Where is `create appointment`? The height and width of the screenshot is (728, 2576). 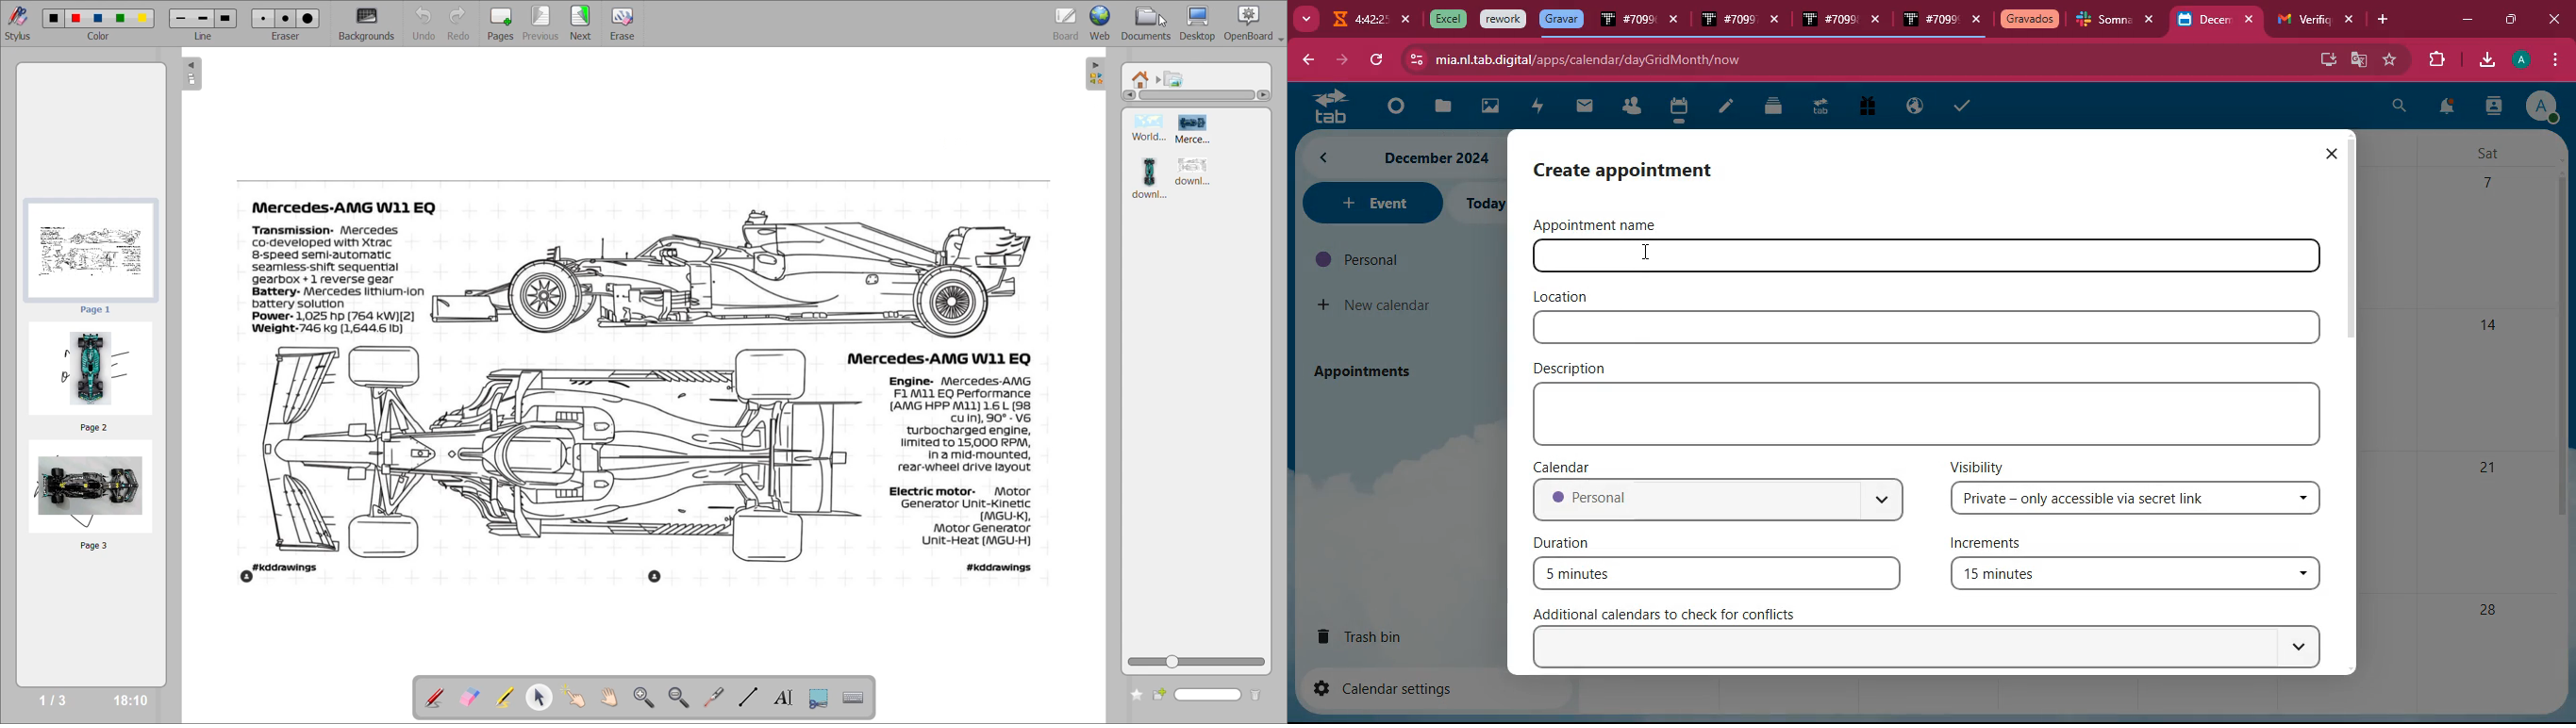
create appointment is located at coordinates (1643, 169).